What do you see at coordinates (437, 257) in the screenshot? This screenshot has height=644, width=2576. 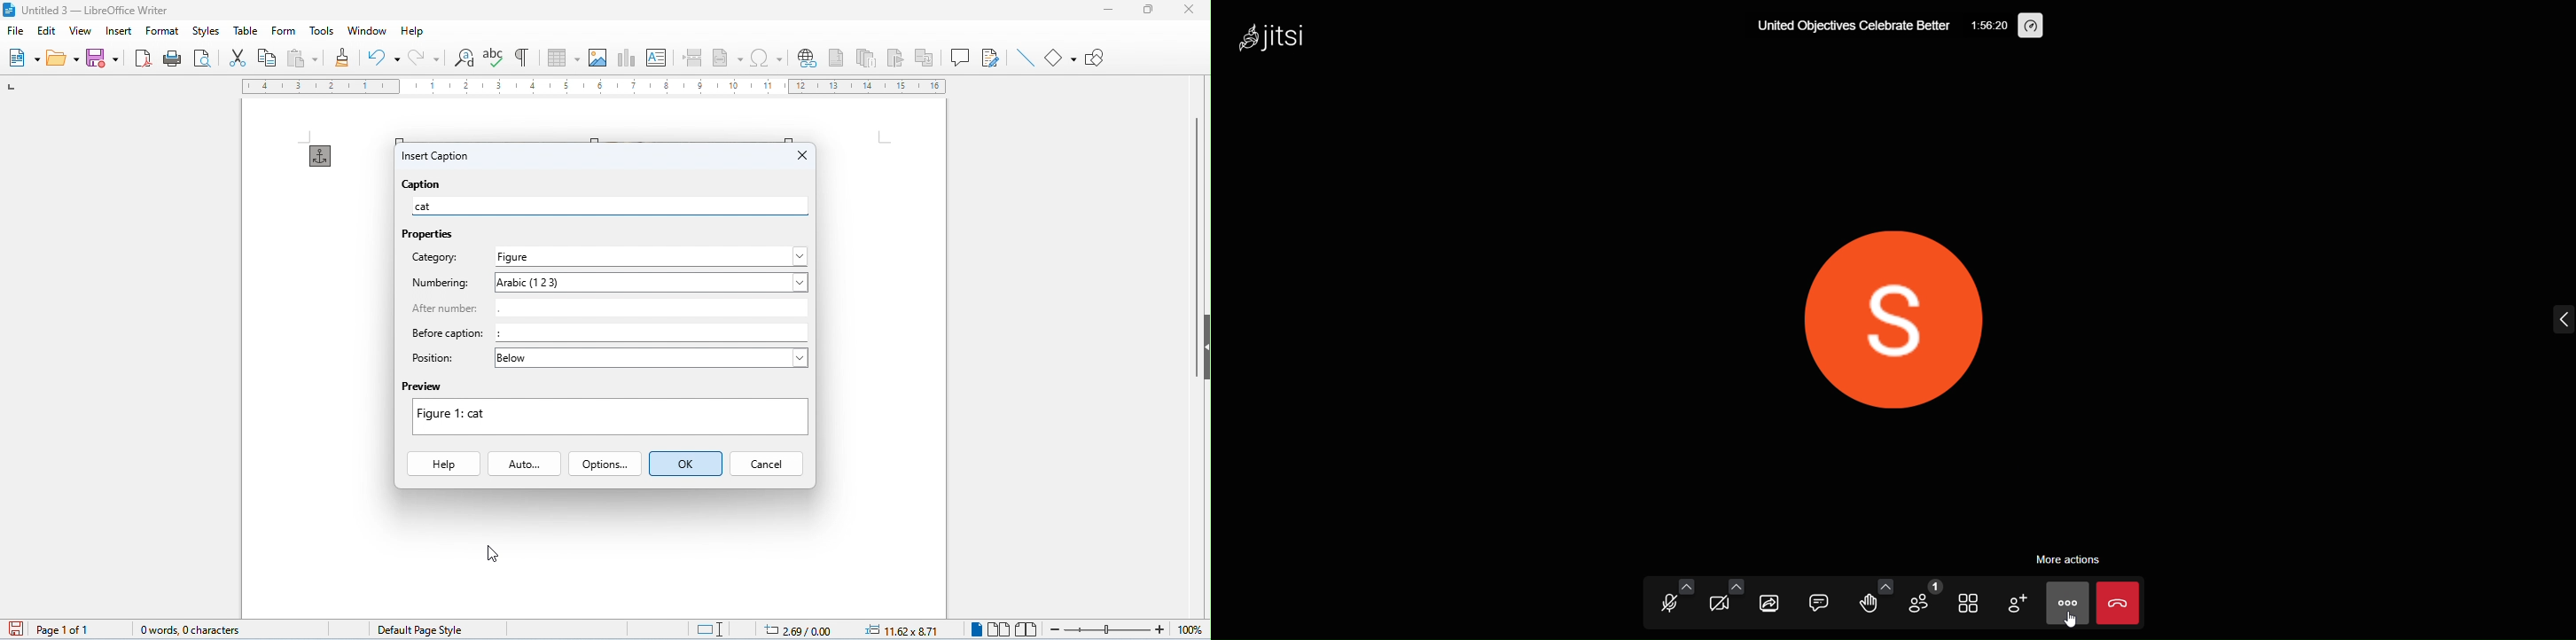 I see `category` at bounding box center [437, 257].